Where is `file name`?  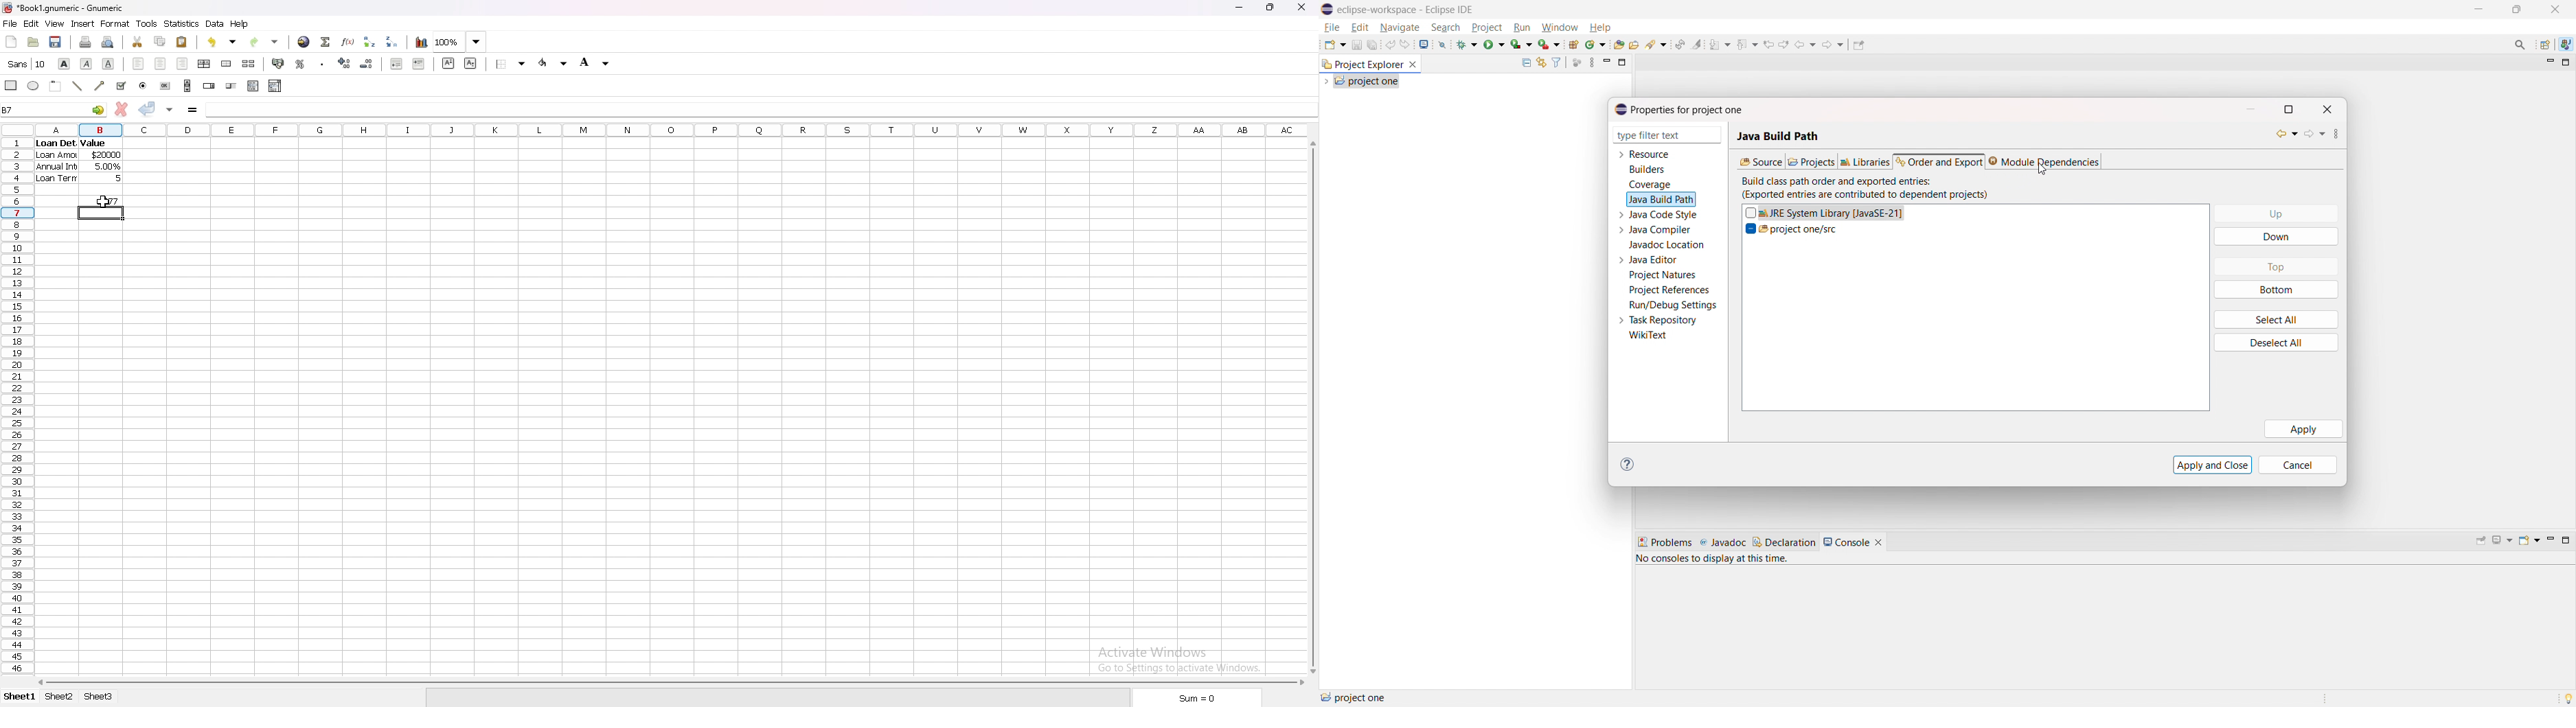 file name is located at coordinates (65, 8).